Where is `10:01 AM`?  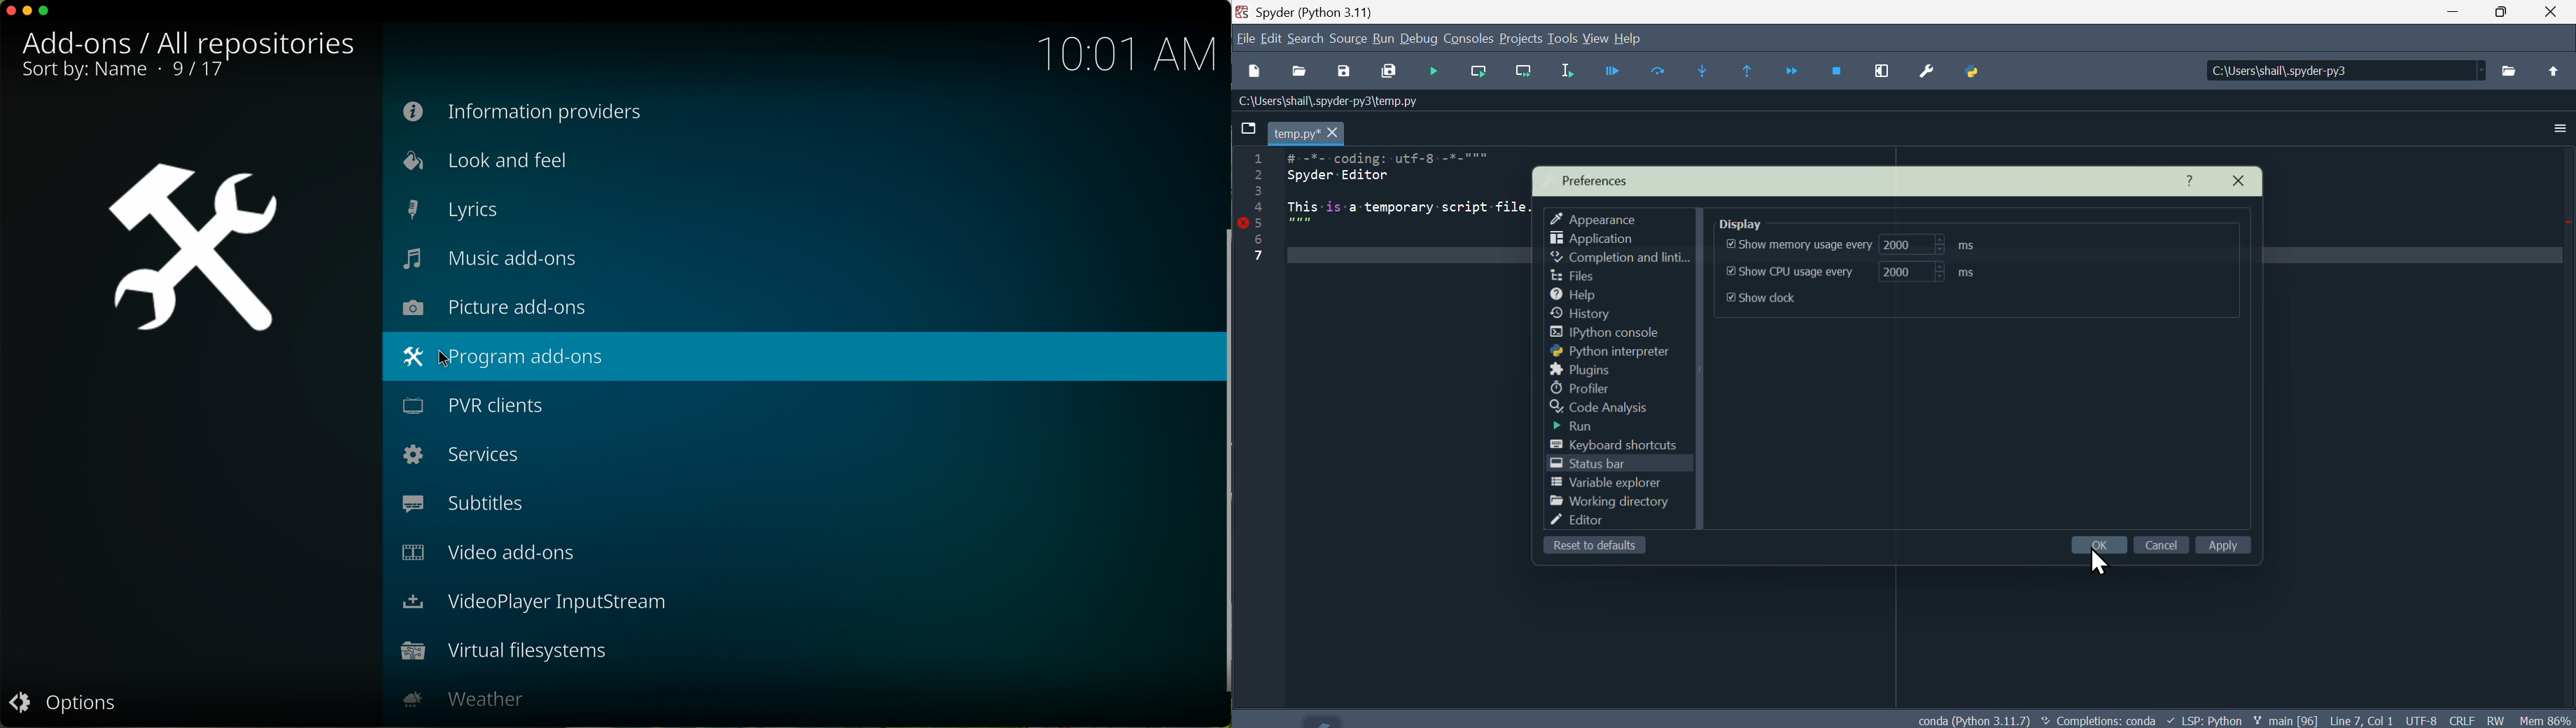
10:01 AM is located at coordinates (1127, 53).